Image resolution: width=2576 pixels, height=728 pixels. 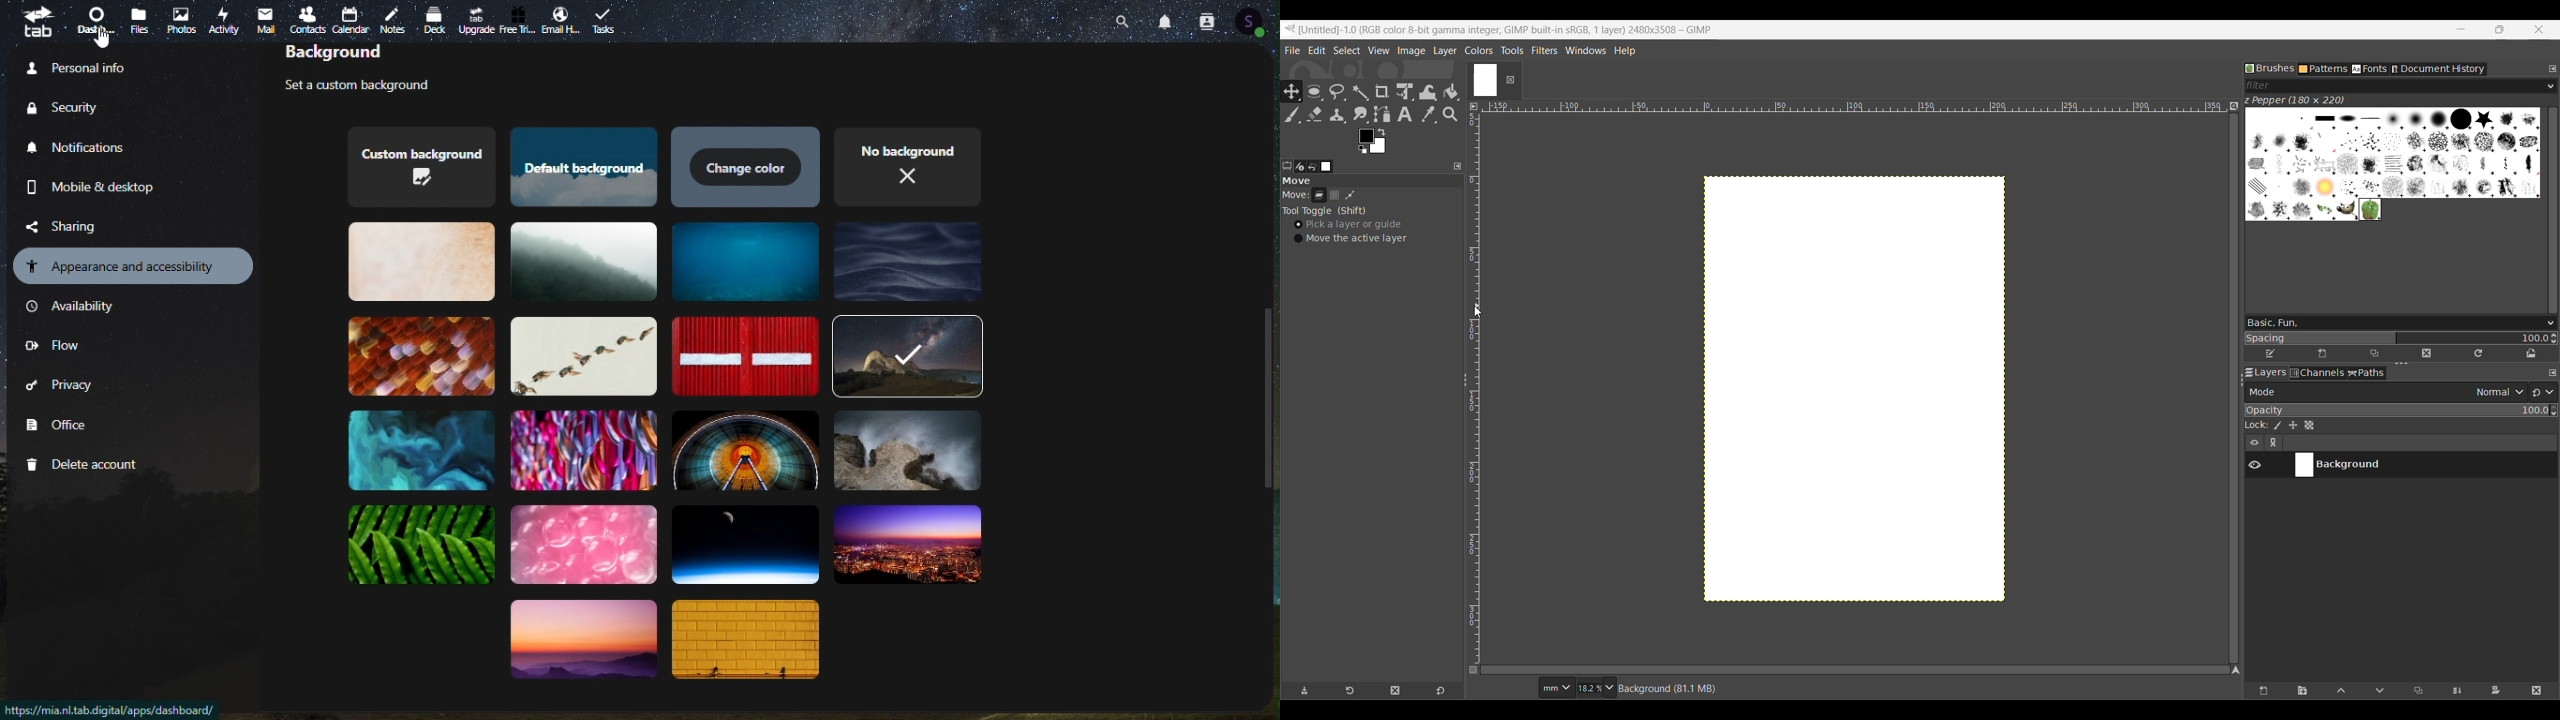 I want to click on flow, so click(x=53, y=348).